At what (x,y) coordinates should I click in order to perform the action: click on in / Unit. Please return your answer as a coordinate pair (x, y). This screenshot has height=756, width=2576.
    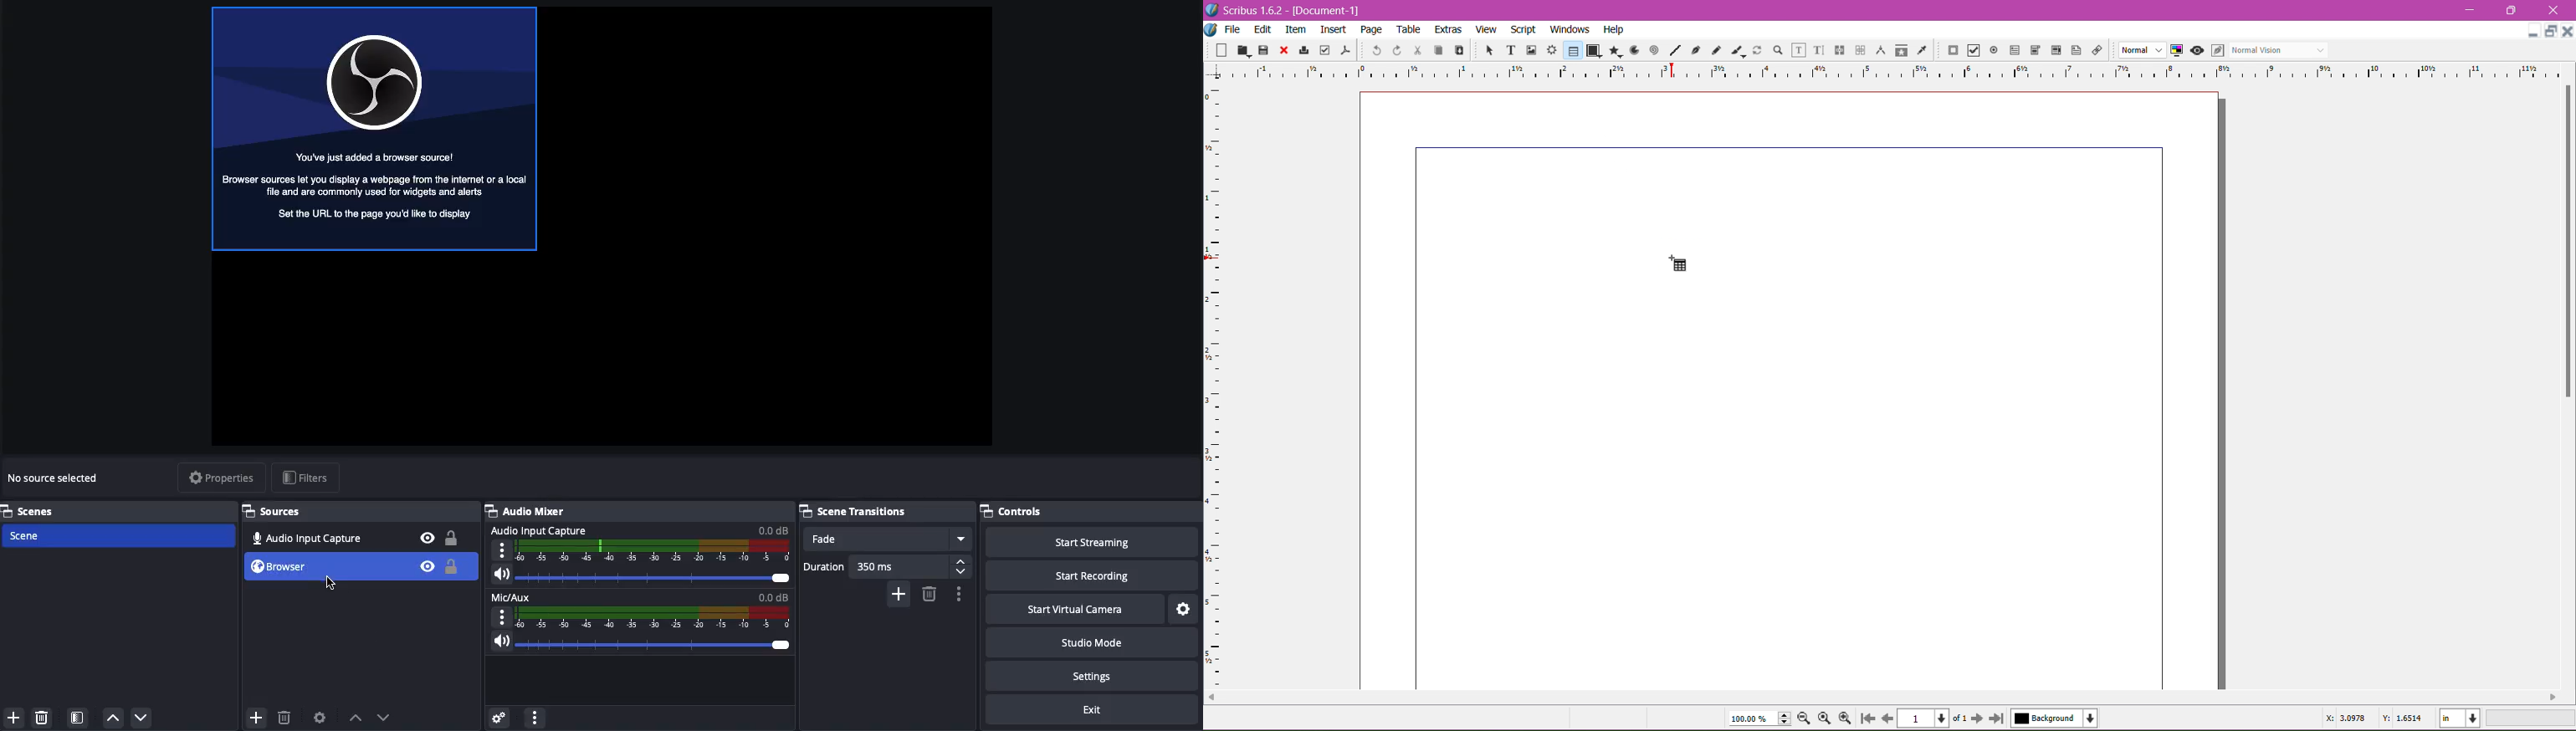
    Looking at the image, I should click on (2462, 716).